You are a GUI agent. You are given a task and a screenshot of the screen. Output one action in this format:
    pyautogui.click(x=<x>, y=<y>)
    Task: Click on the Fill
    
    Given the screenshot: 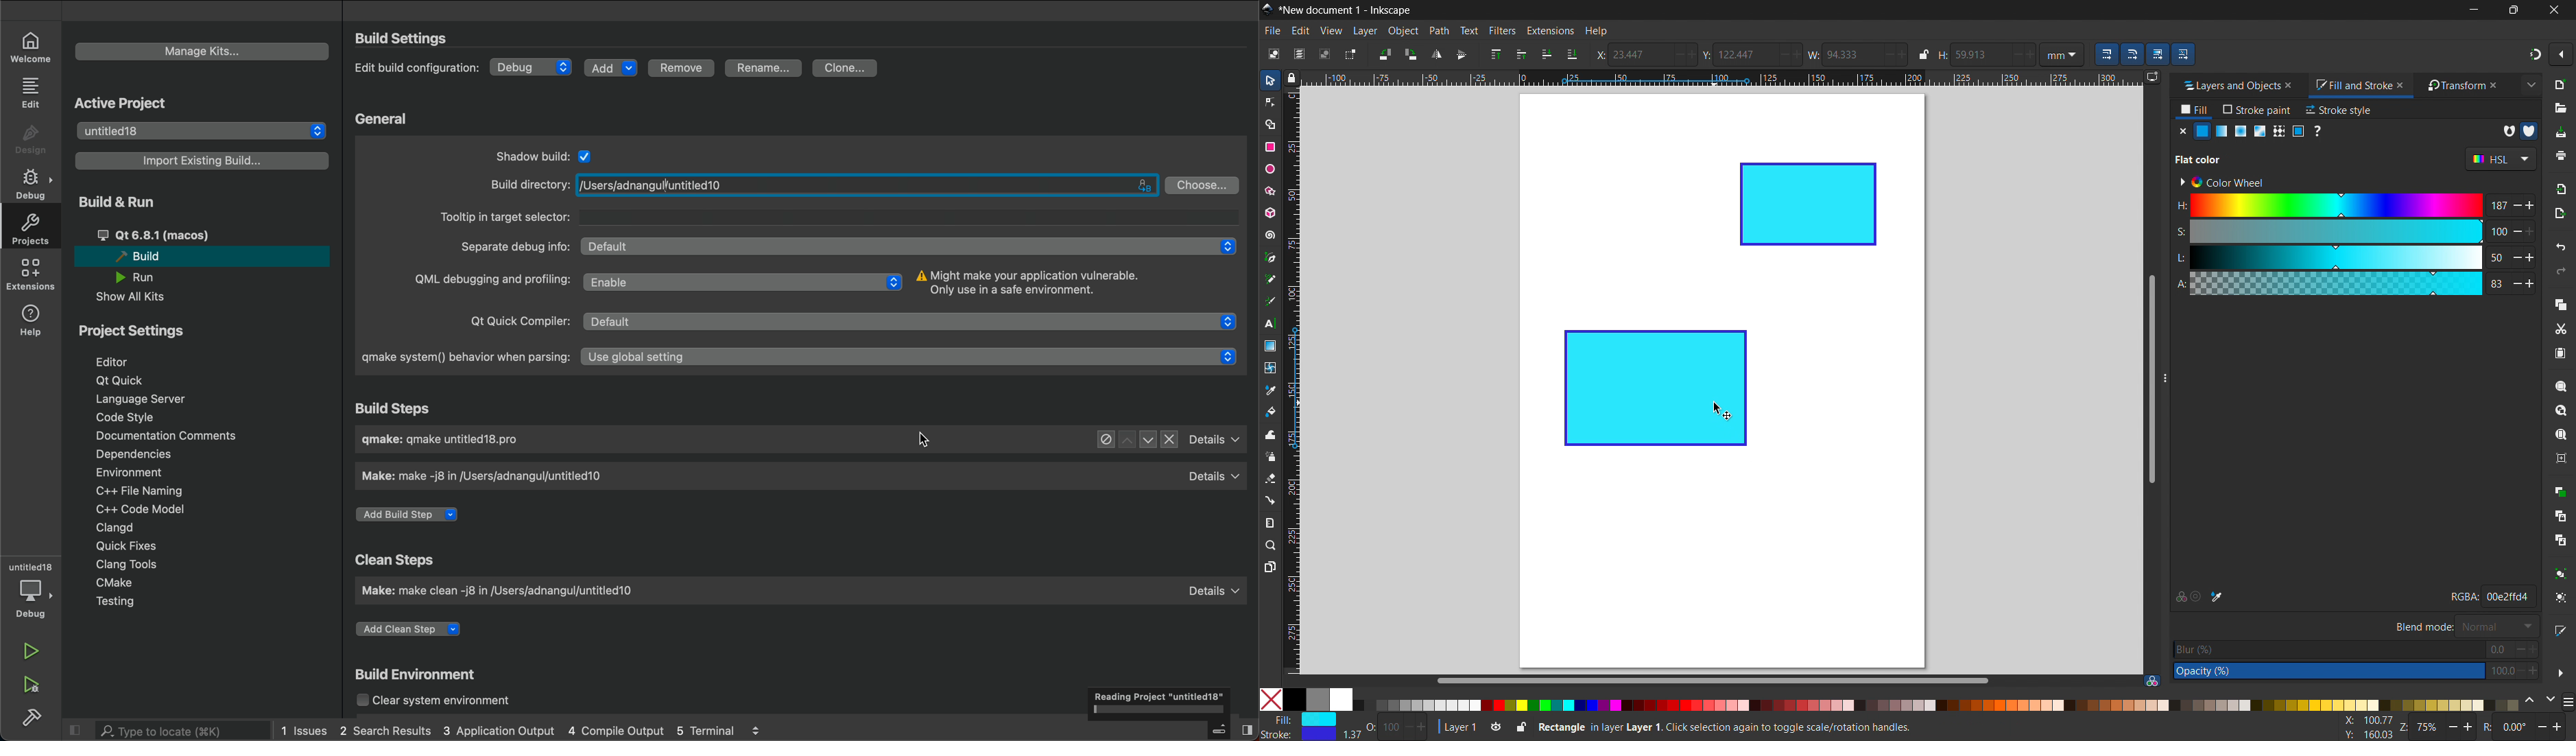 What is the action you would take?
    pyautogui.click(x=1301, y=719)
    